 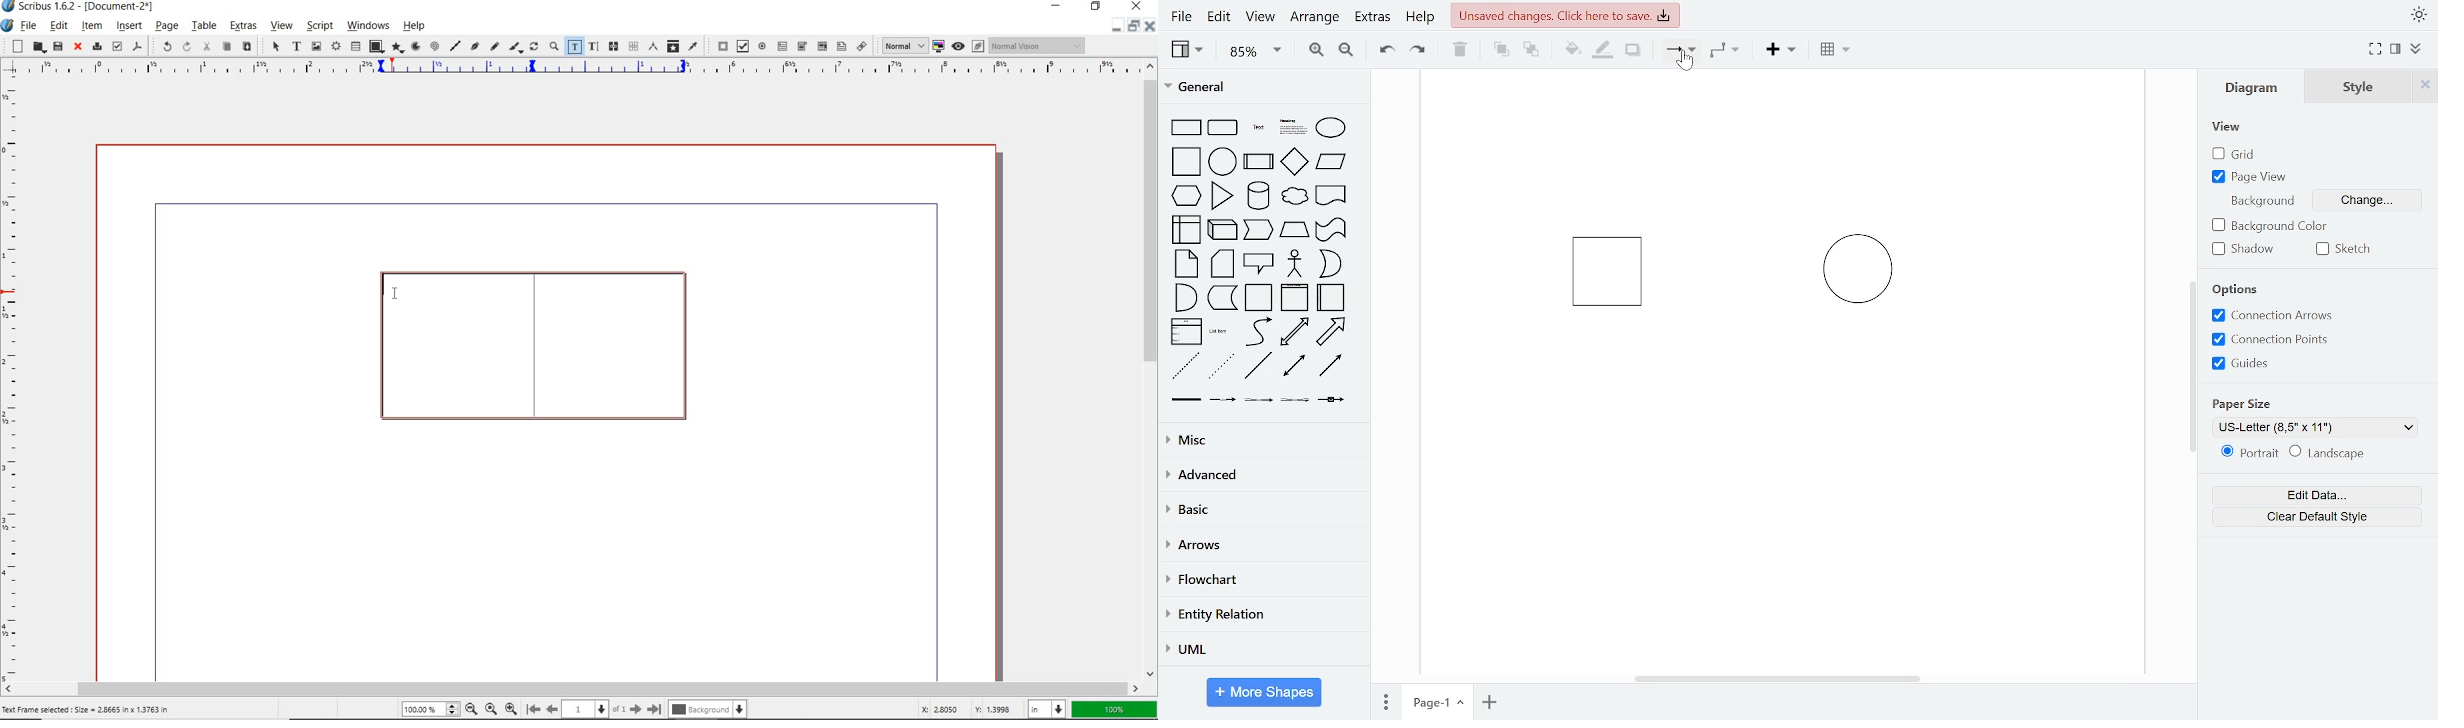 I want to click on insert, so click(x=1786, y=50).